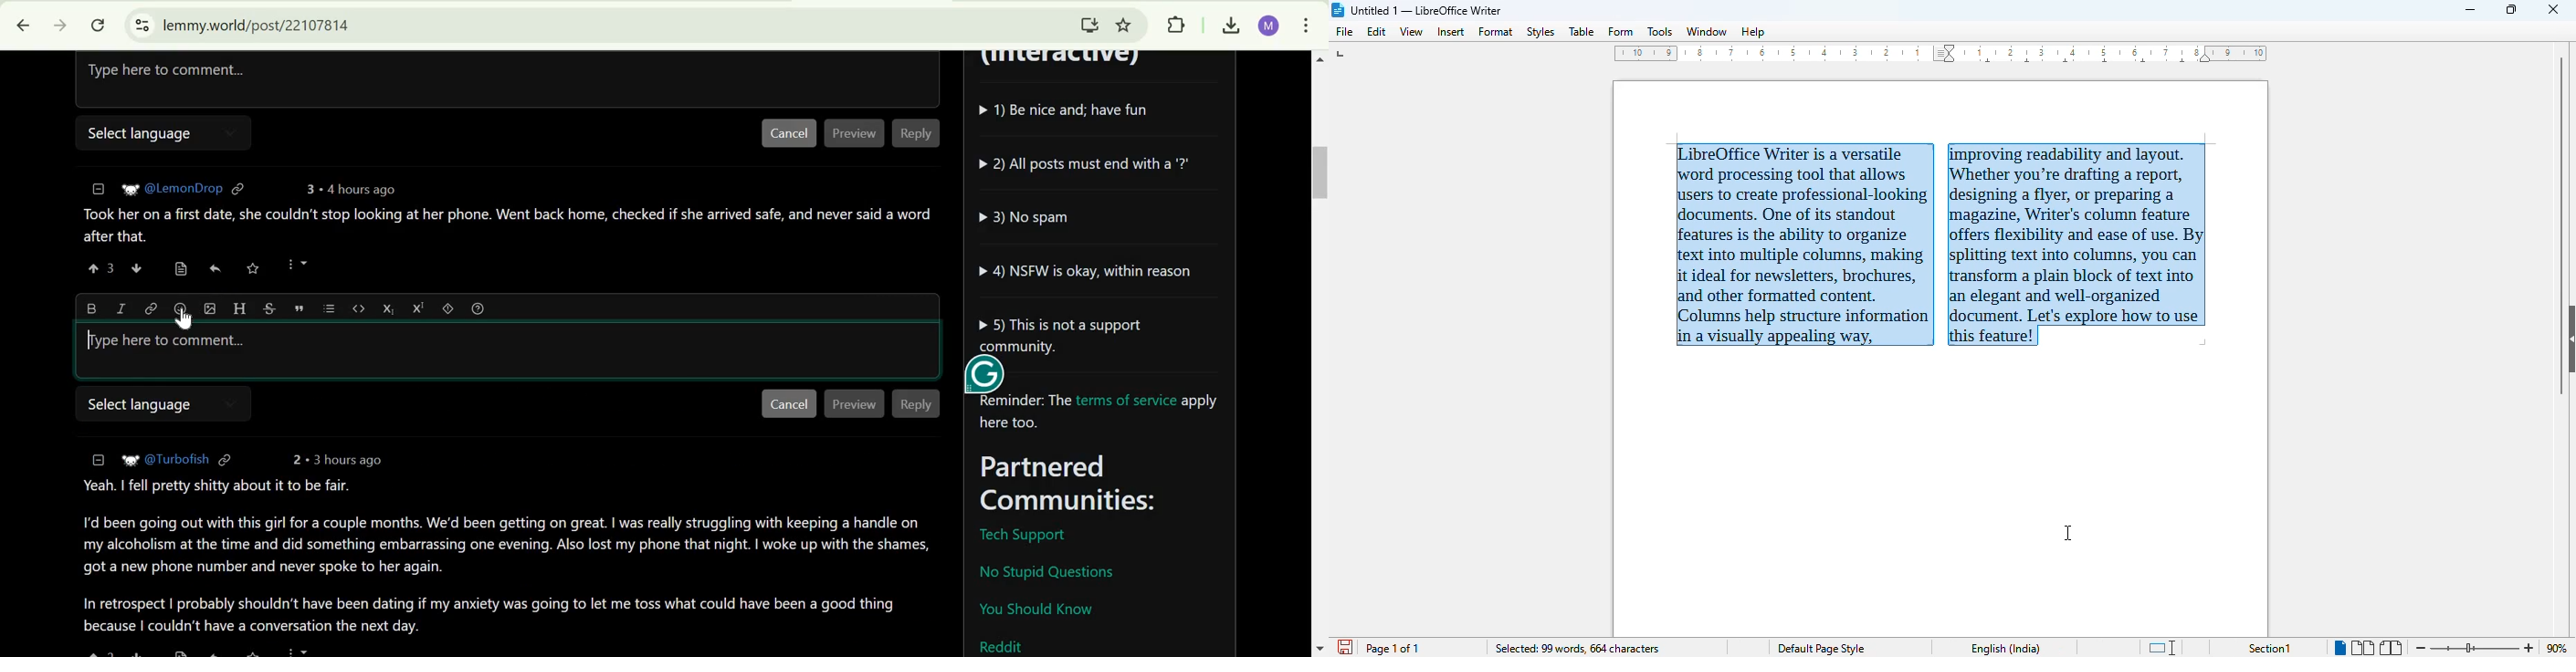 This screenshot has width=2576, height=672. I want to click on LLibreOffice Writer is a versatile word processing tool that allows users to create professional-looking documents. One of its standout features is the ability to organize text into multiple columns, making it ideal for newsletters, brochures, and other formatted content. columns help structure information in a visually appealing way,, so click(1796, 239).